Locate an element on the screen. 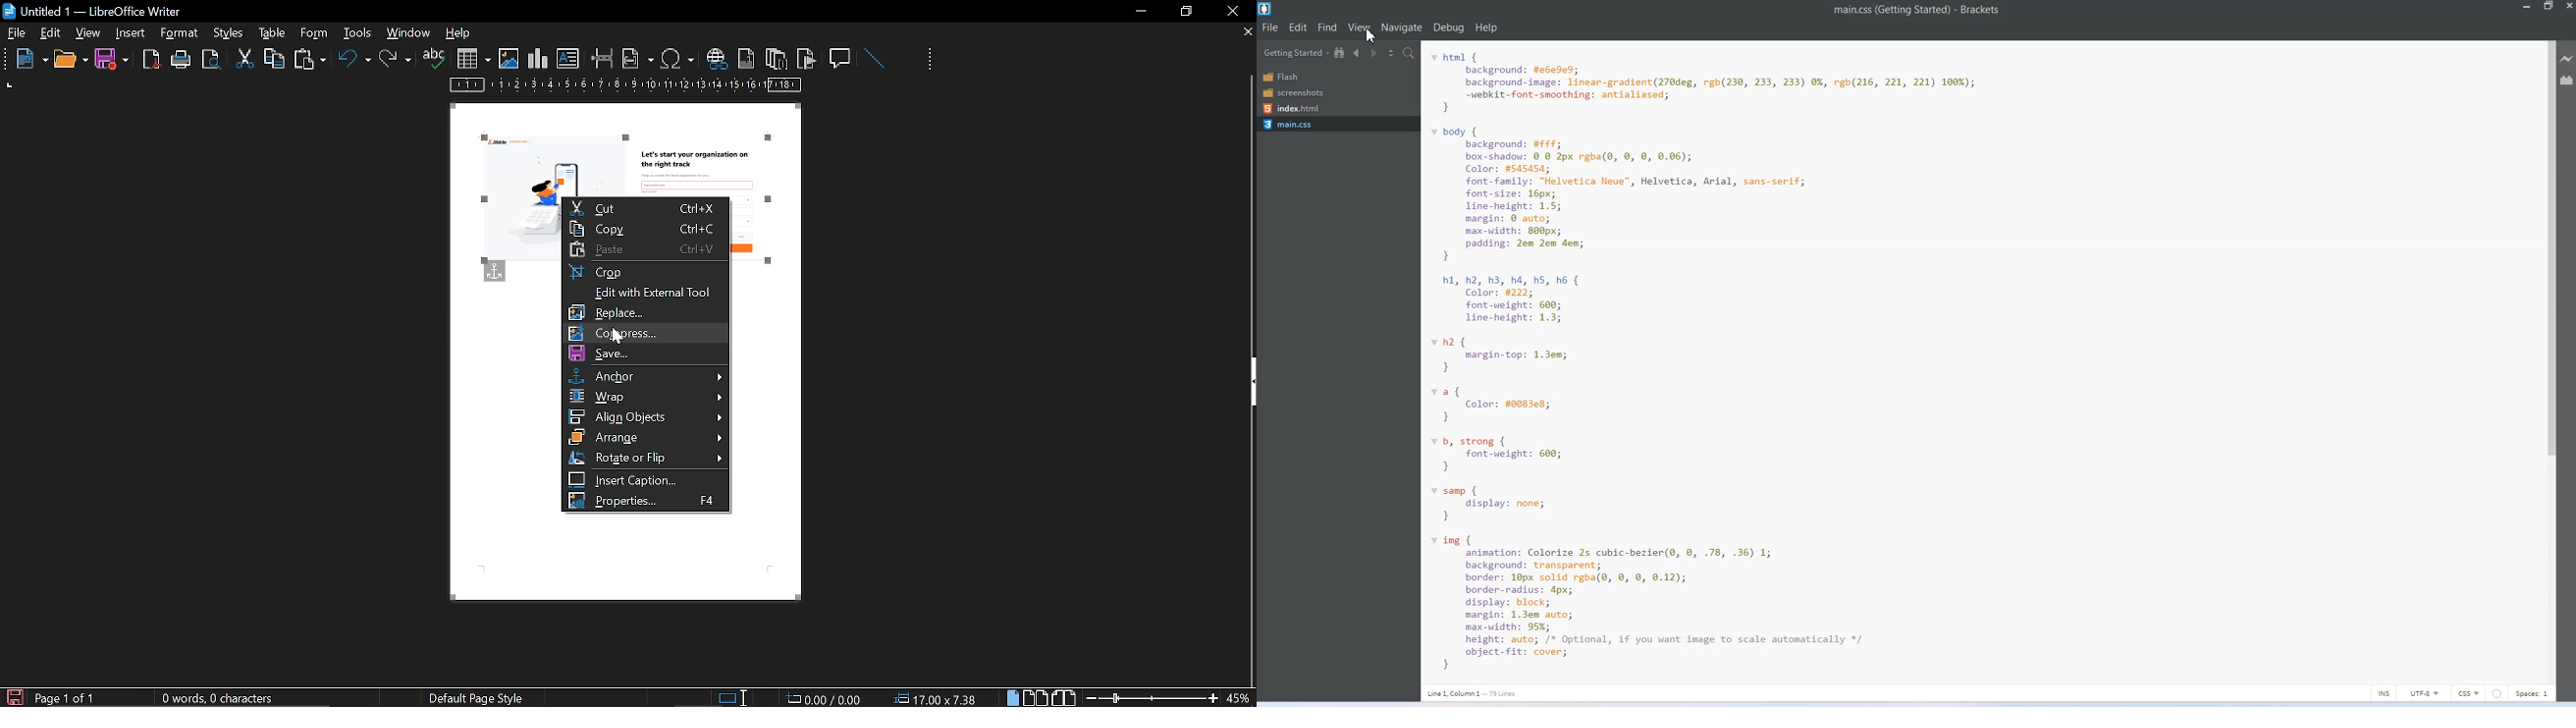  new is located at coordinates (27, 60).